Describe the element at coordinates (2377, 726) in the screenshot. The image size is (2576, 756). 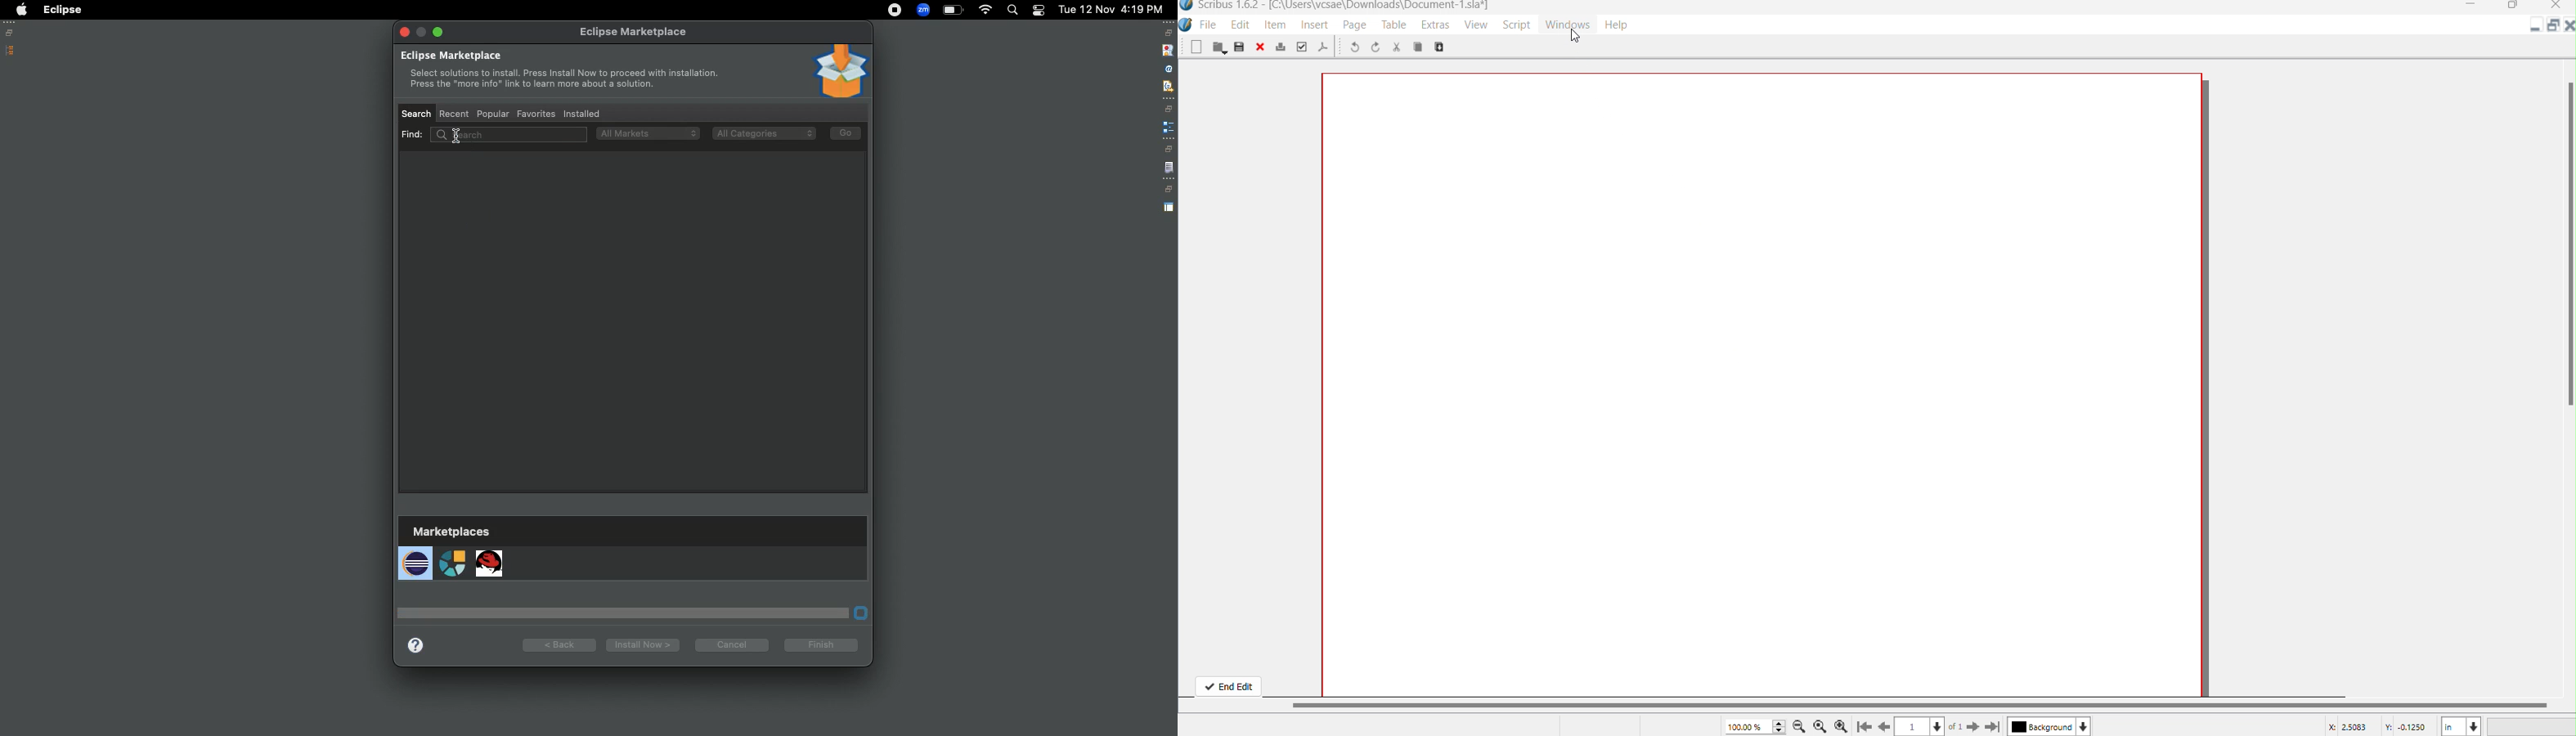
I see `X: 25083  Y: -01250` at that location.